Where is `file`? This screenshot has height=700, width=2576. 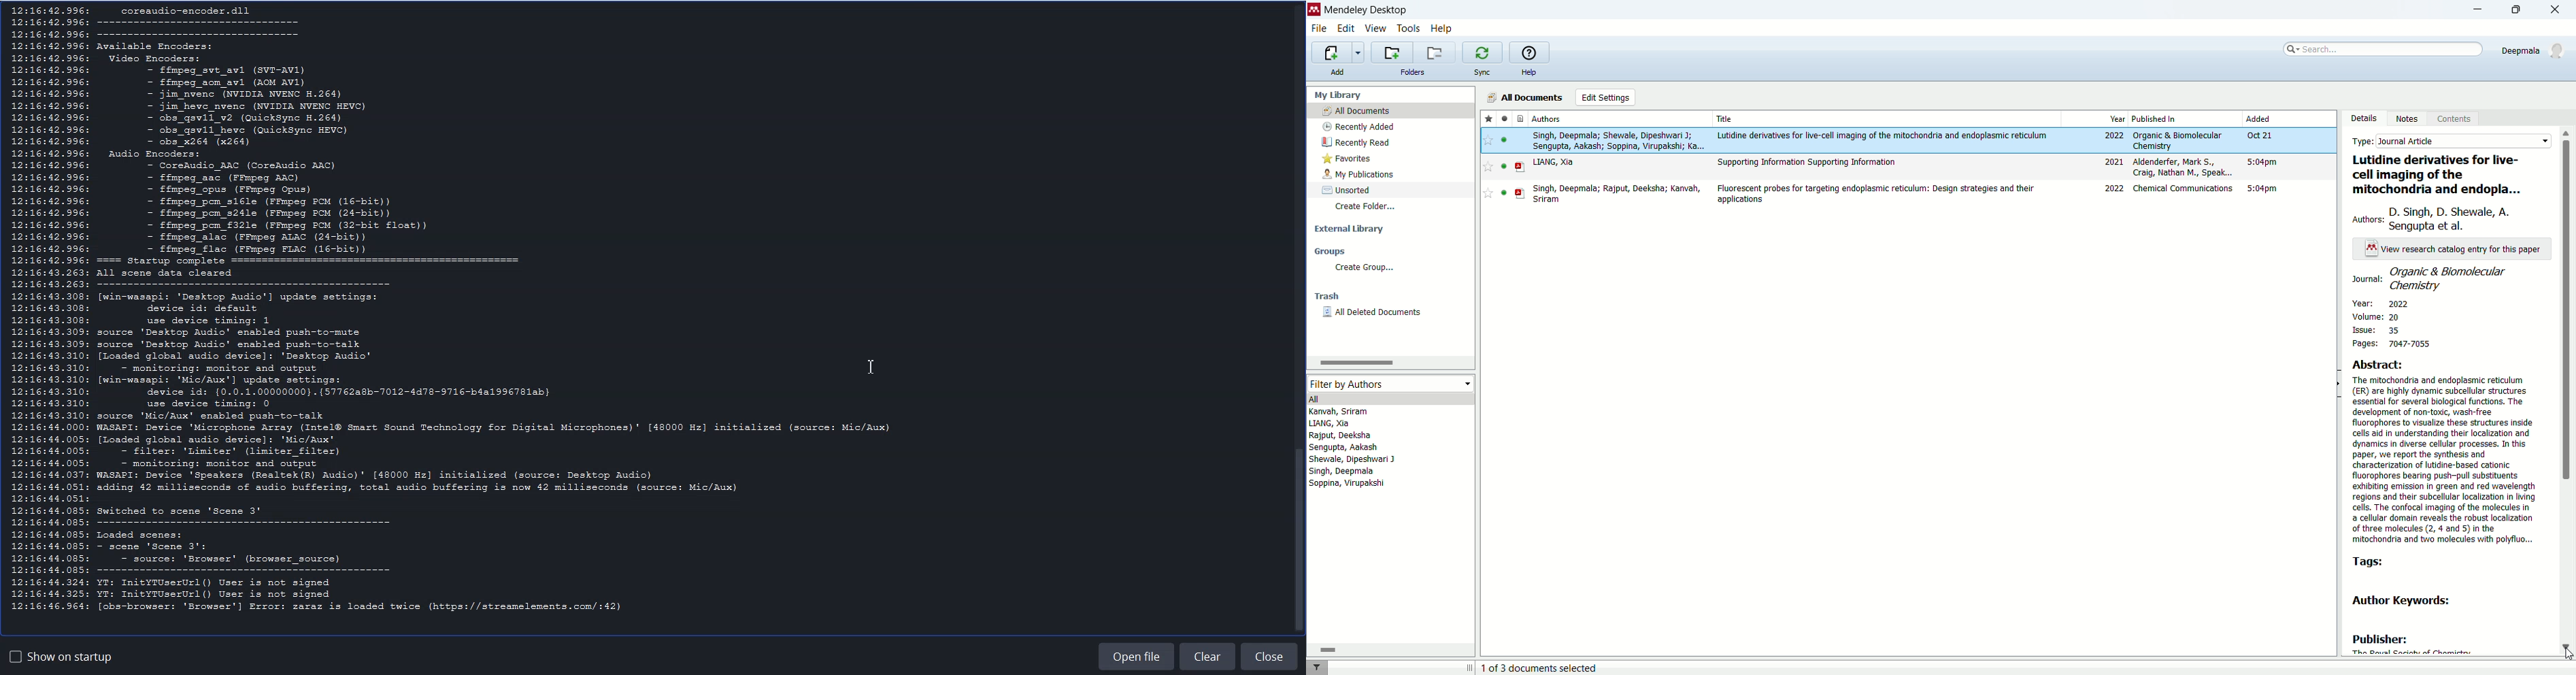 file is located at coordinates (1319, 29).